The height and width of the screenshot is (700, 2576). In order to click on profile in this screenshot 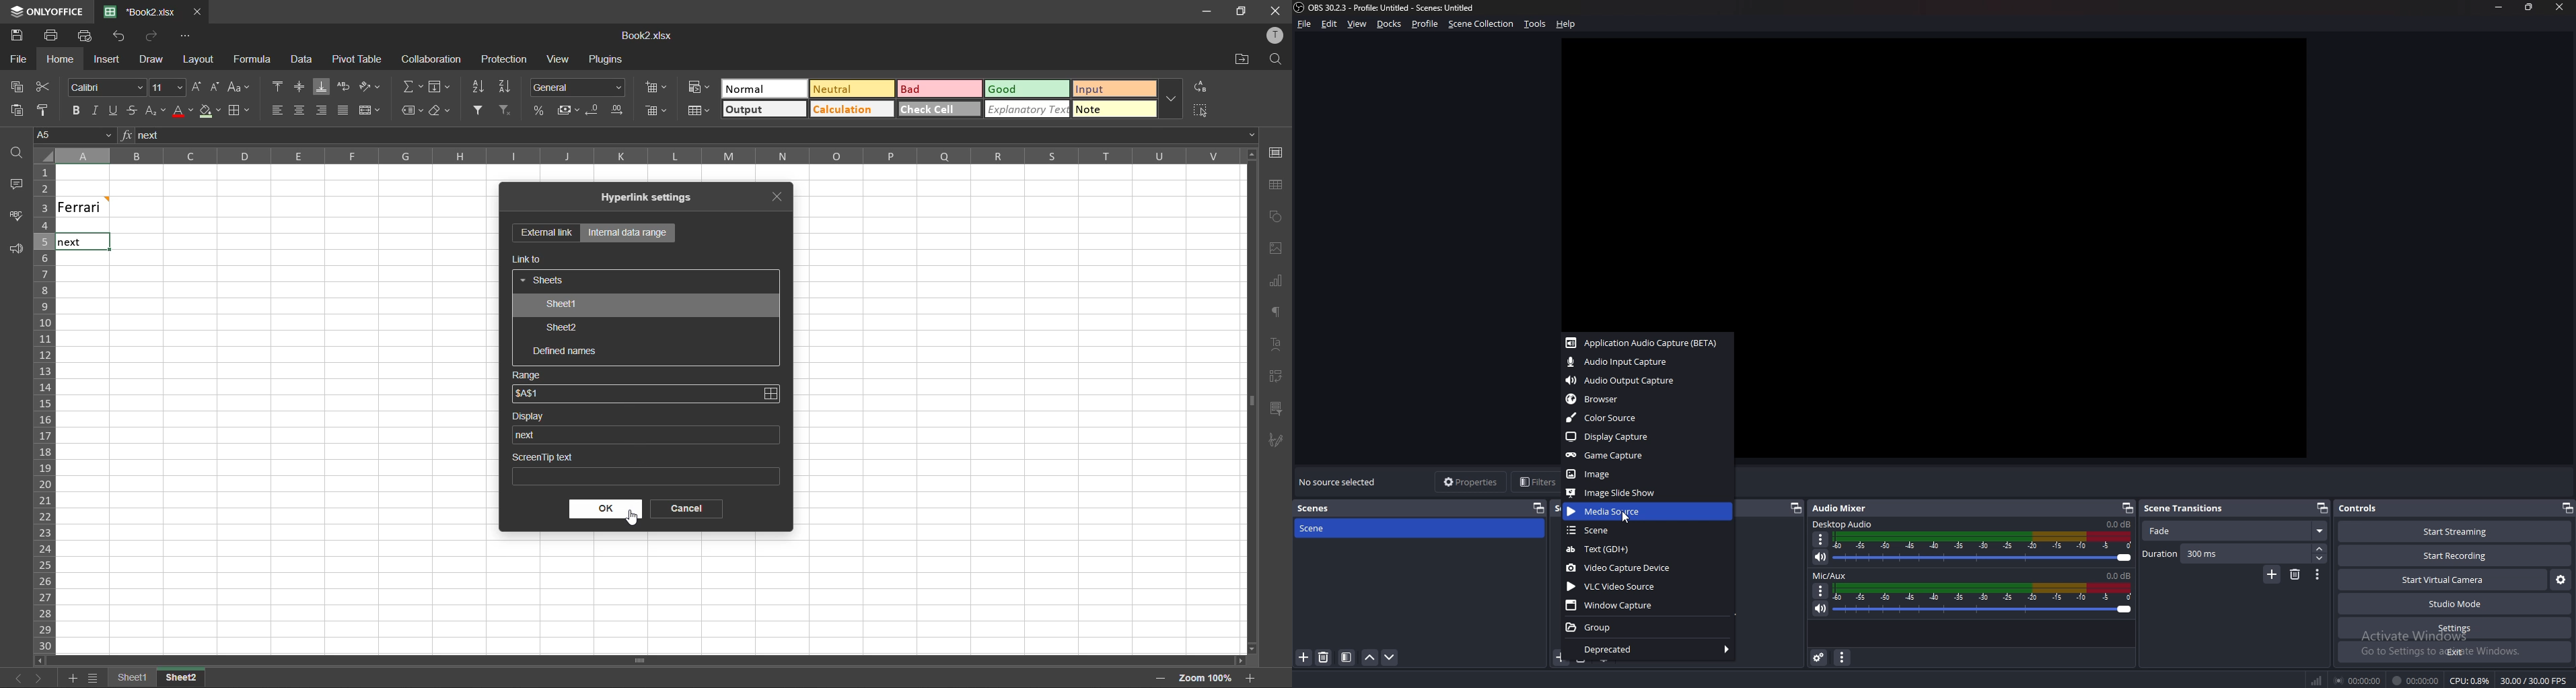, I will do `click(1273, 35)`.